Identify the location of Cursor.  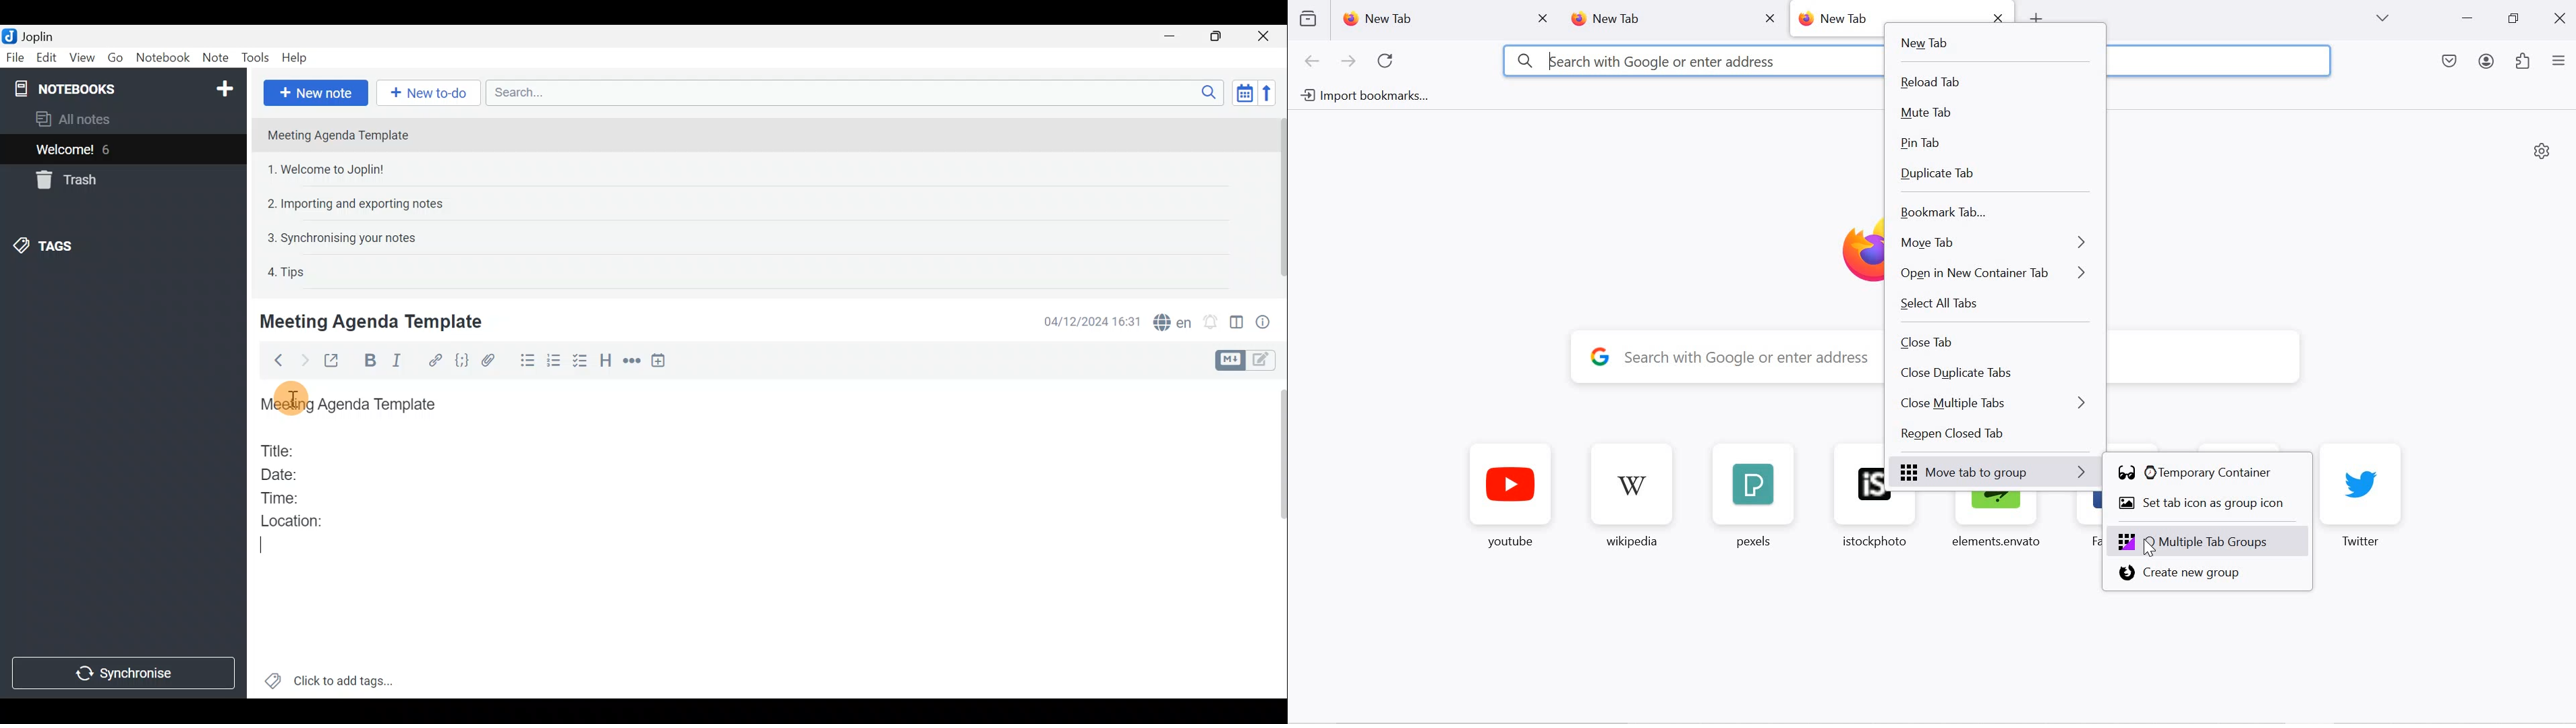
(260, 546).